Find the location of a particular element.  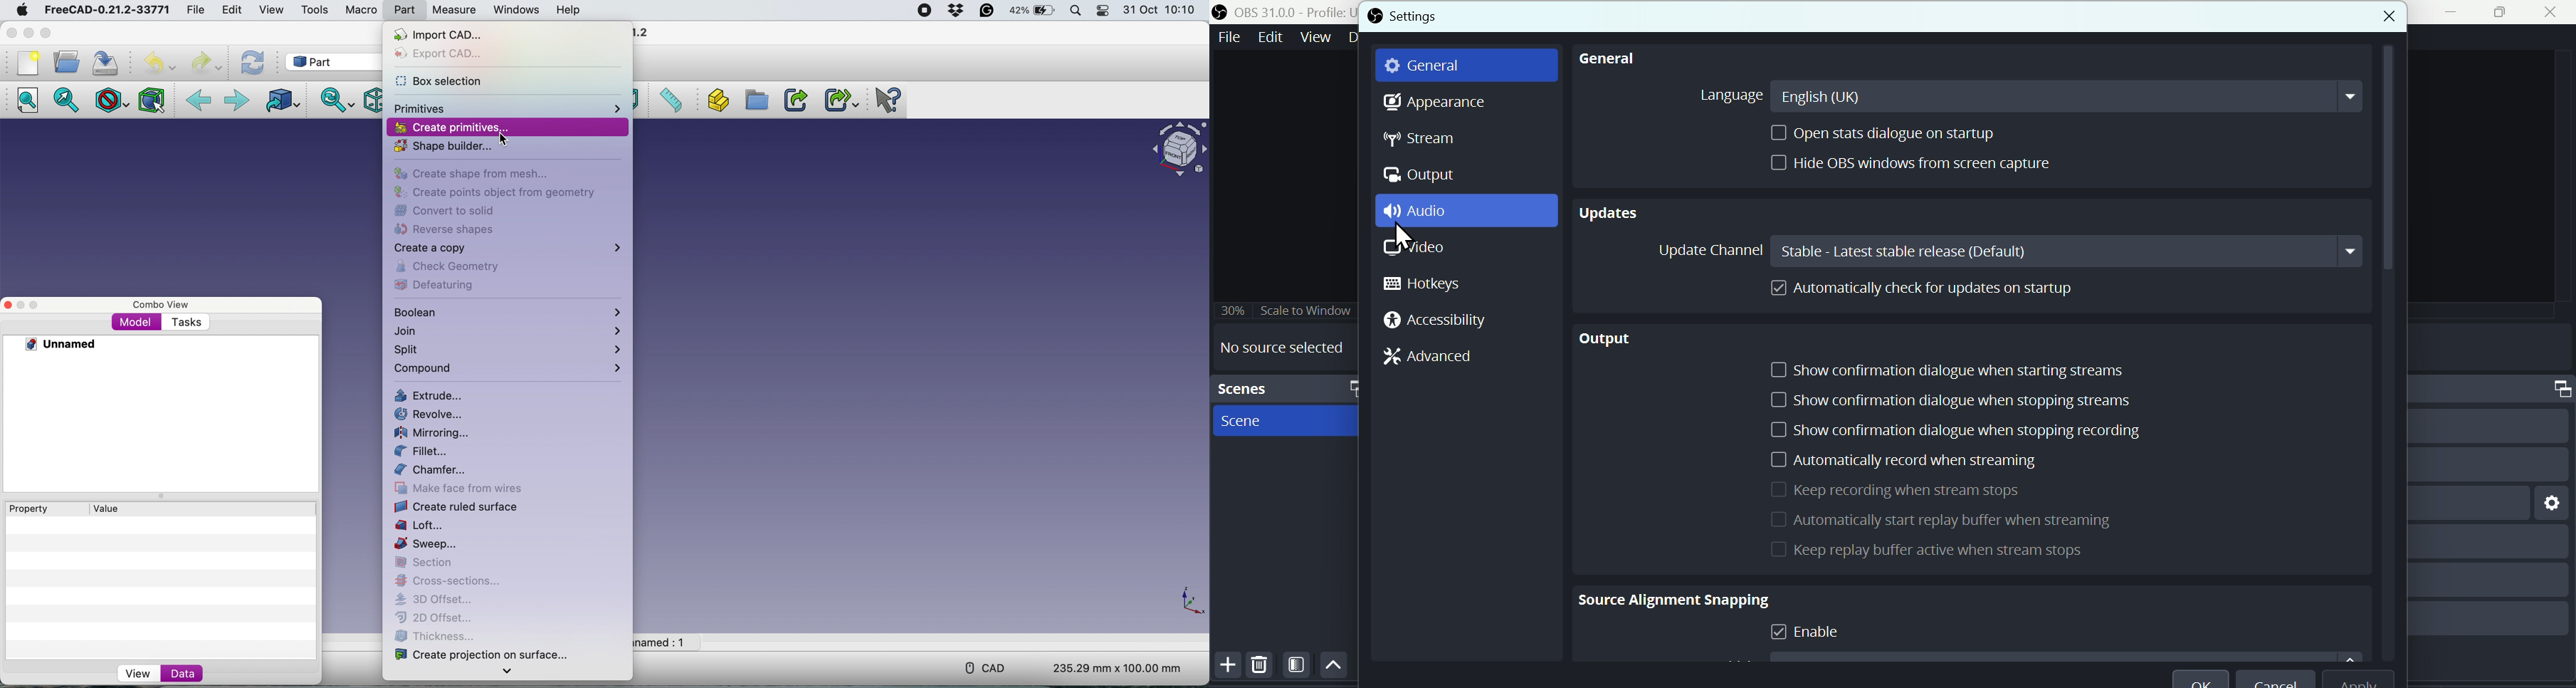

Control Center is located at coordinates (1102, 10).